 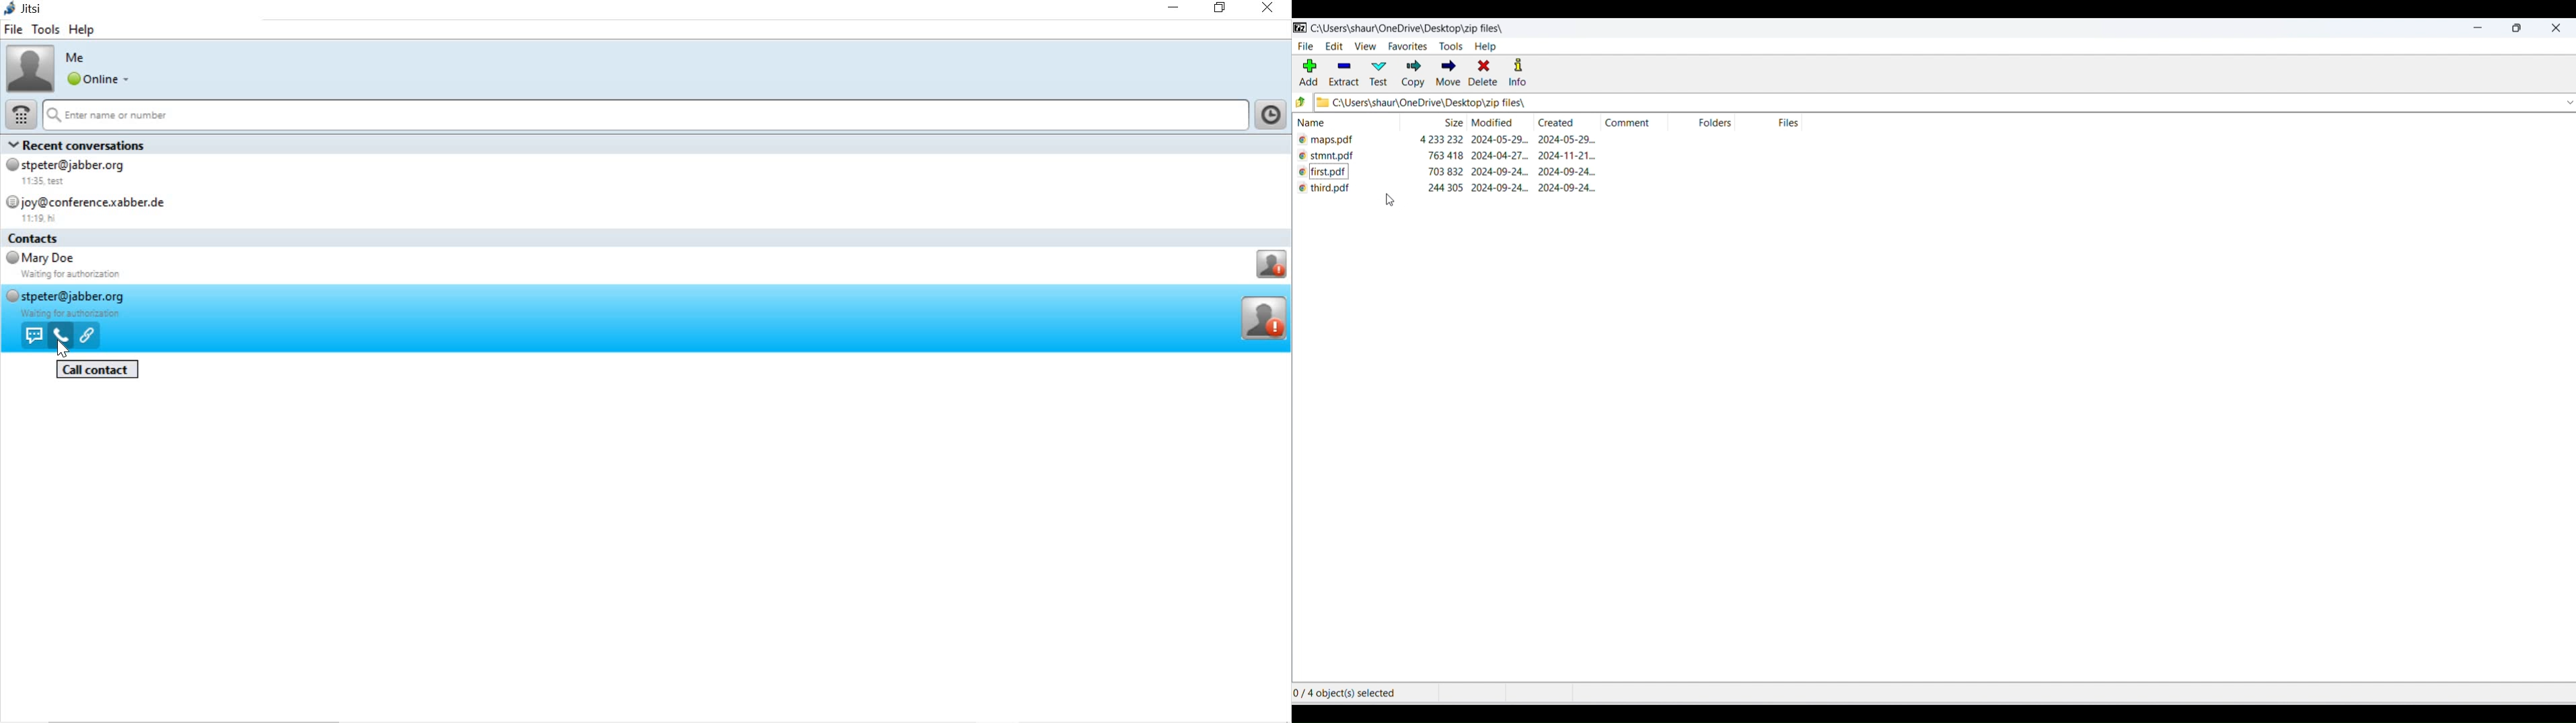 What do you see at coordinates (1501, 174) in the screenshot?
I see `modification date` at bounding box center [1501, 174].